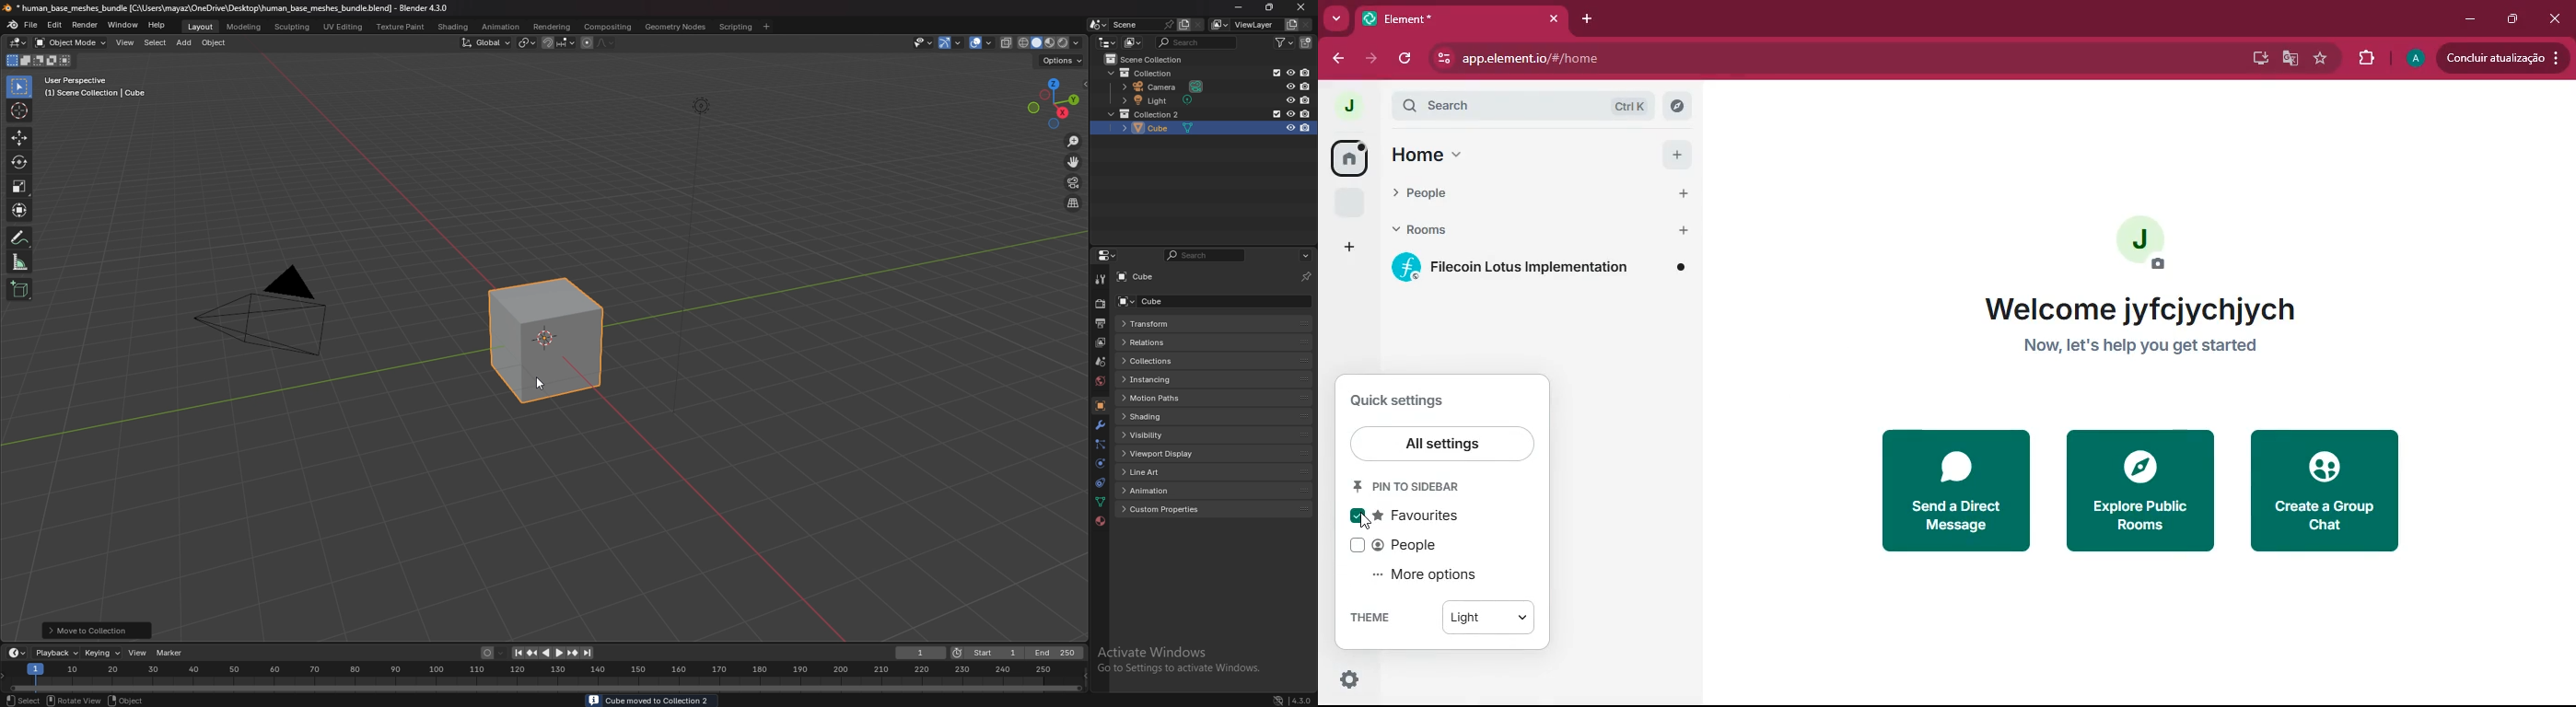  I want to click on cube, so click(1169, 100).